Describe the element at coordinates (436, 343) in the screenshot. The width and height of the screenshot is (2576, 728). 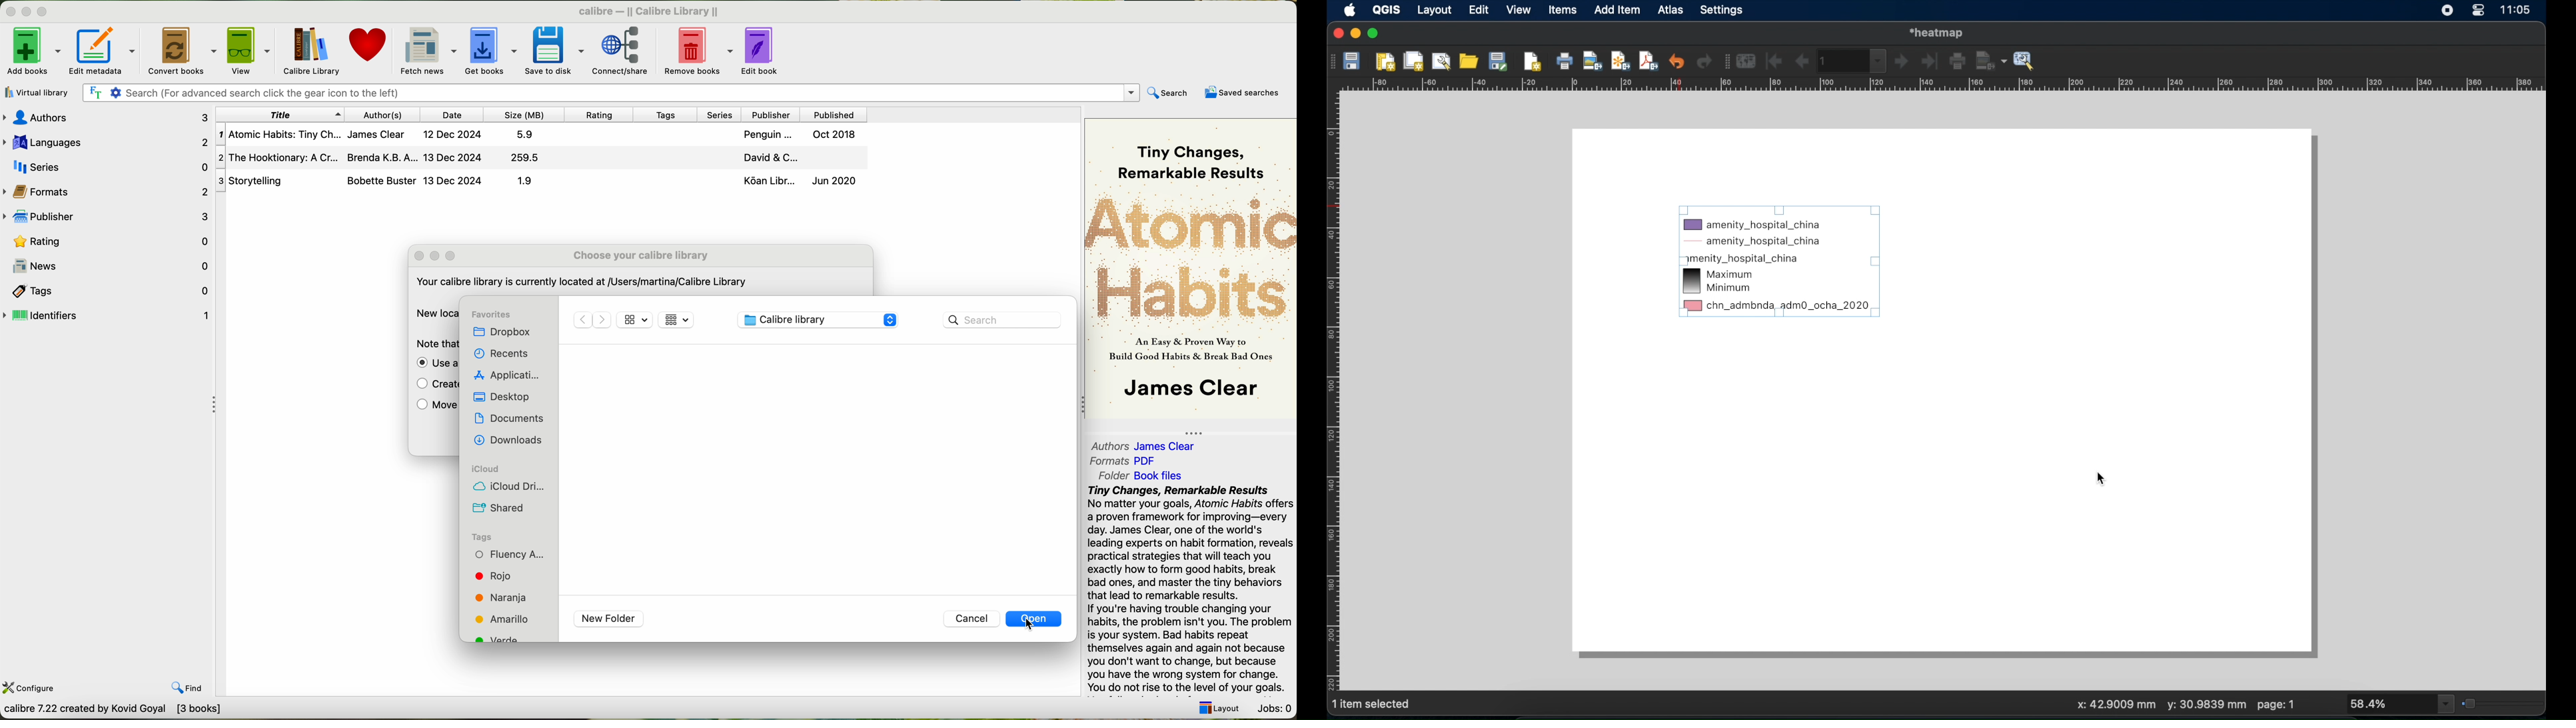
I see `note that putting the calibre library on a Networked drive` at that location.